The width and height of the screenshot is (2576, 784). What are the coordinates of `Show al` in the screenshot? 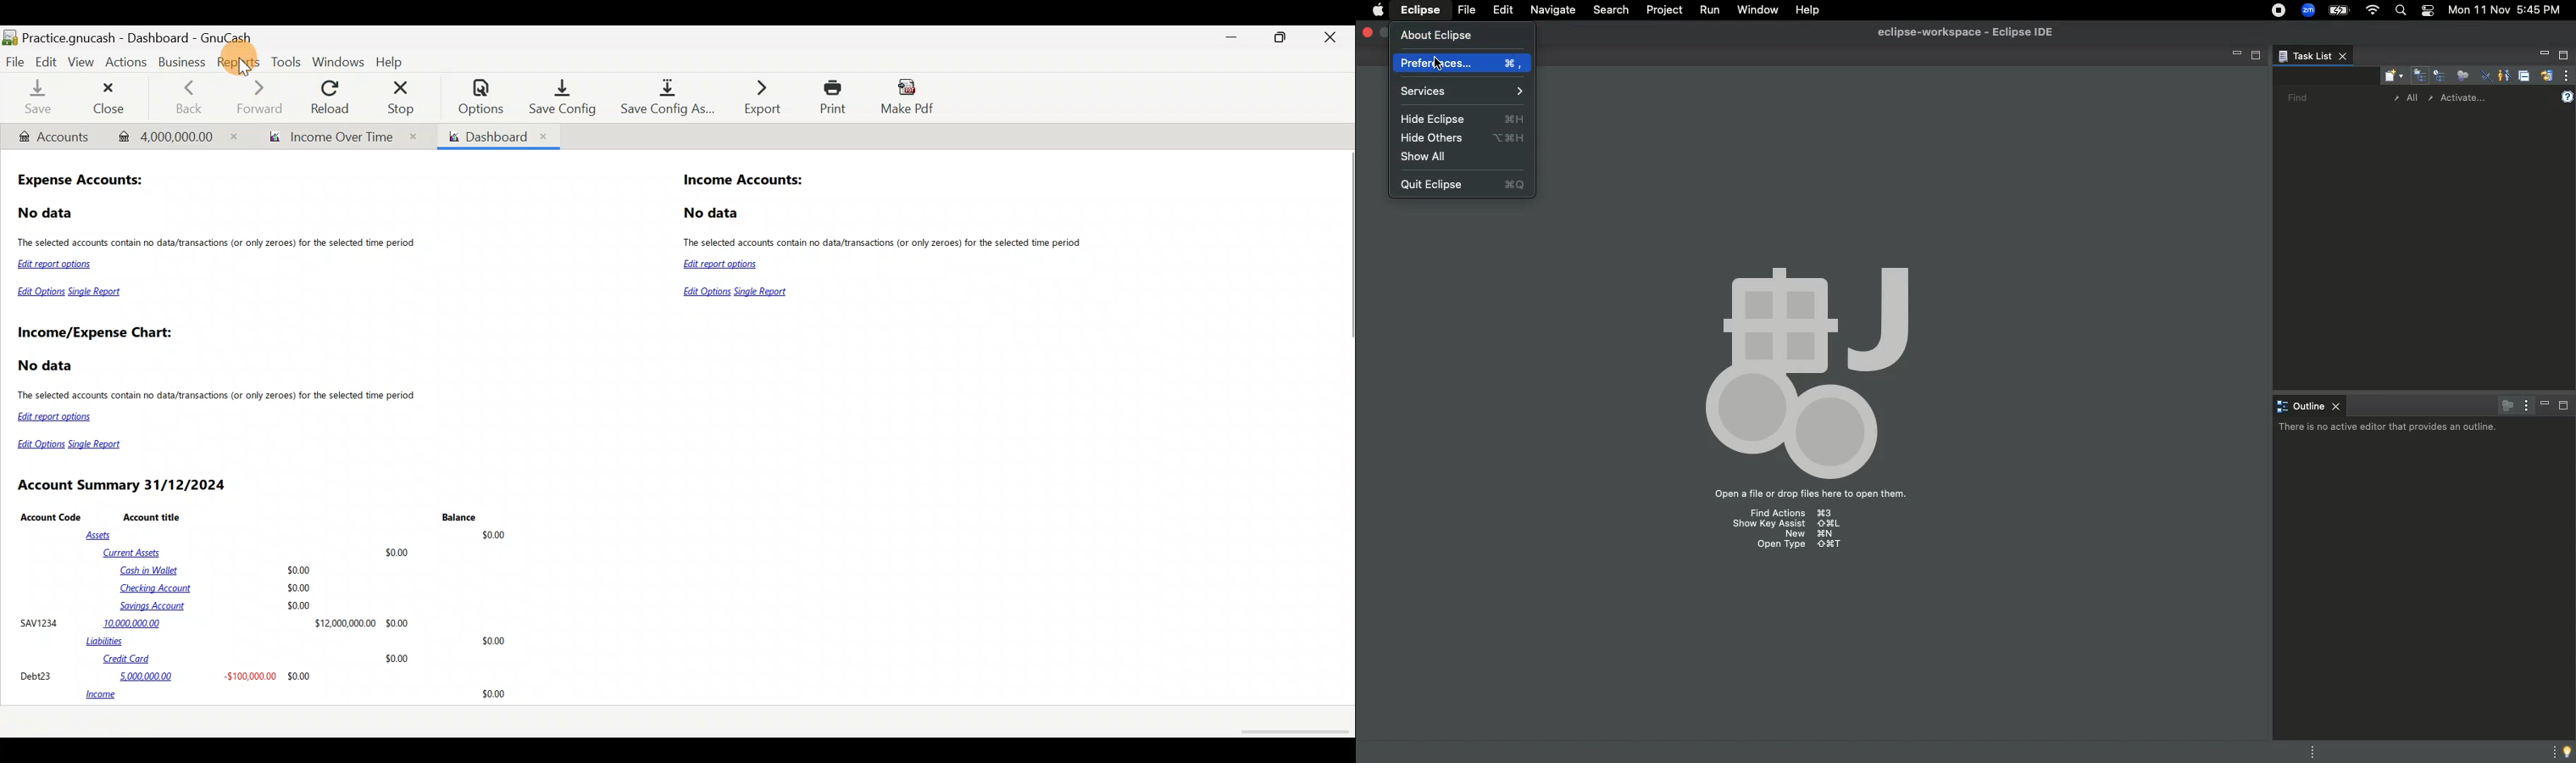 It's located at (1431, 157).